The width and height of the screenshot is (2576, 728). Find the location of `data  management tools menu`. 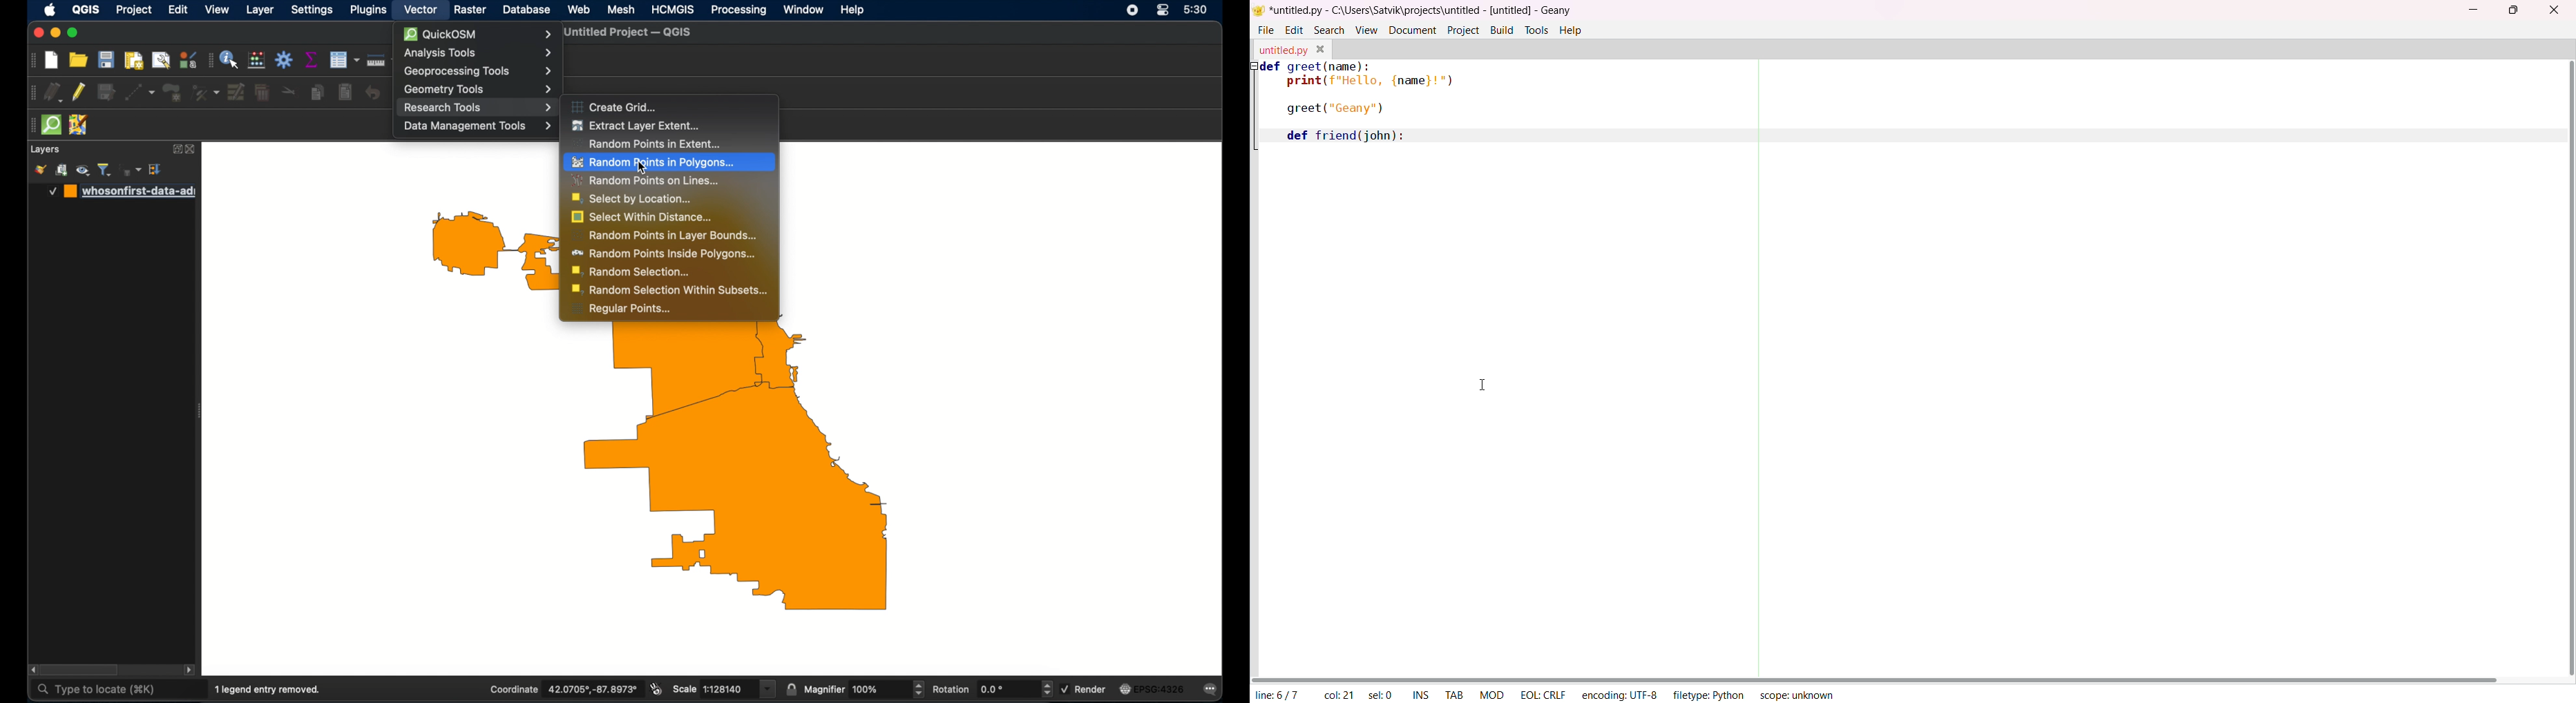

data  management tools menu is located at coordinates (478, 126).